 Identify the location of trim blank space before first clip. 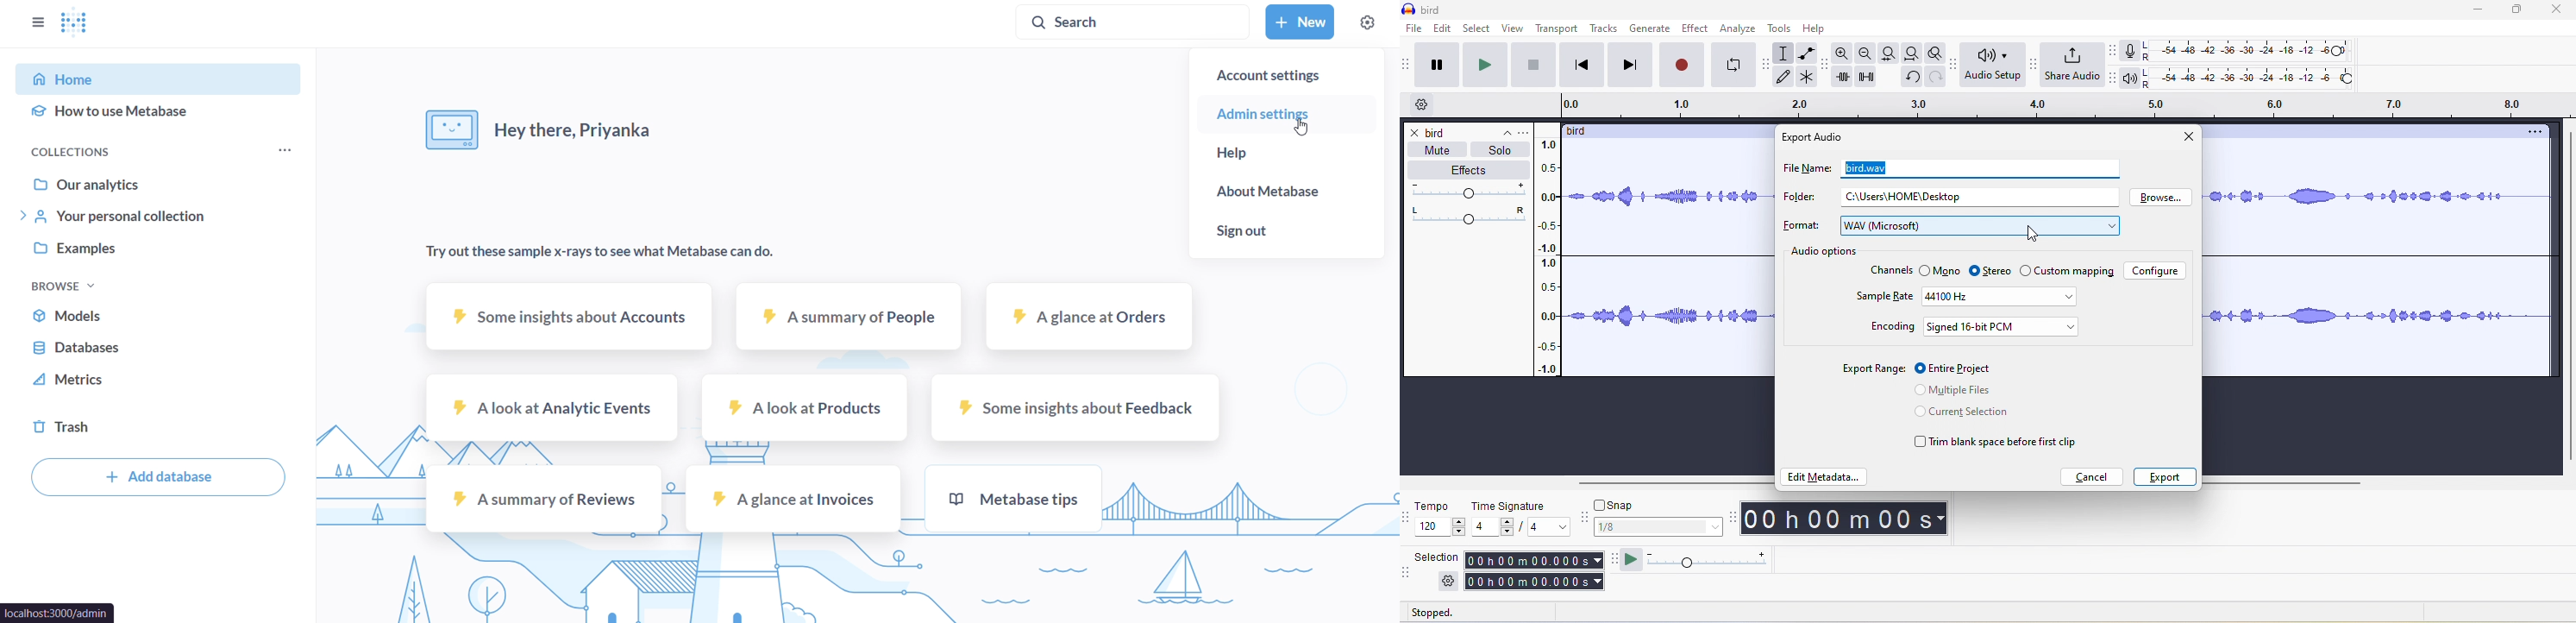
(1998, 443).